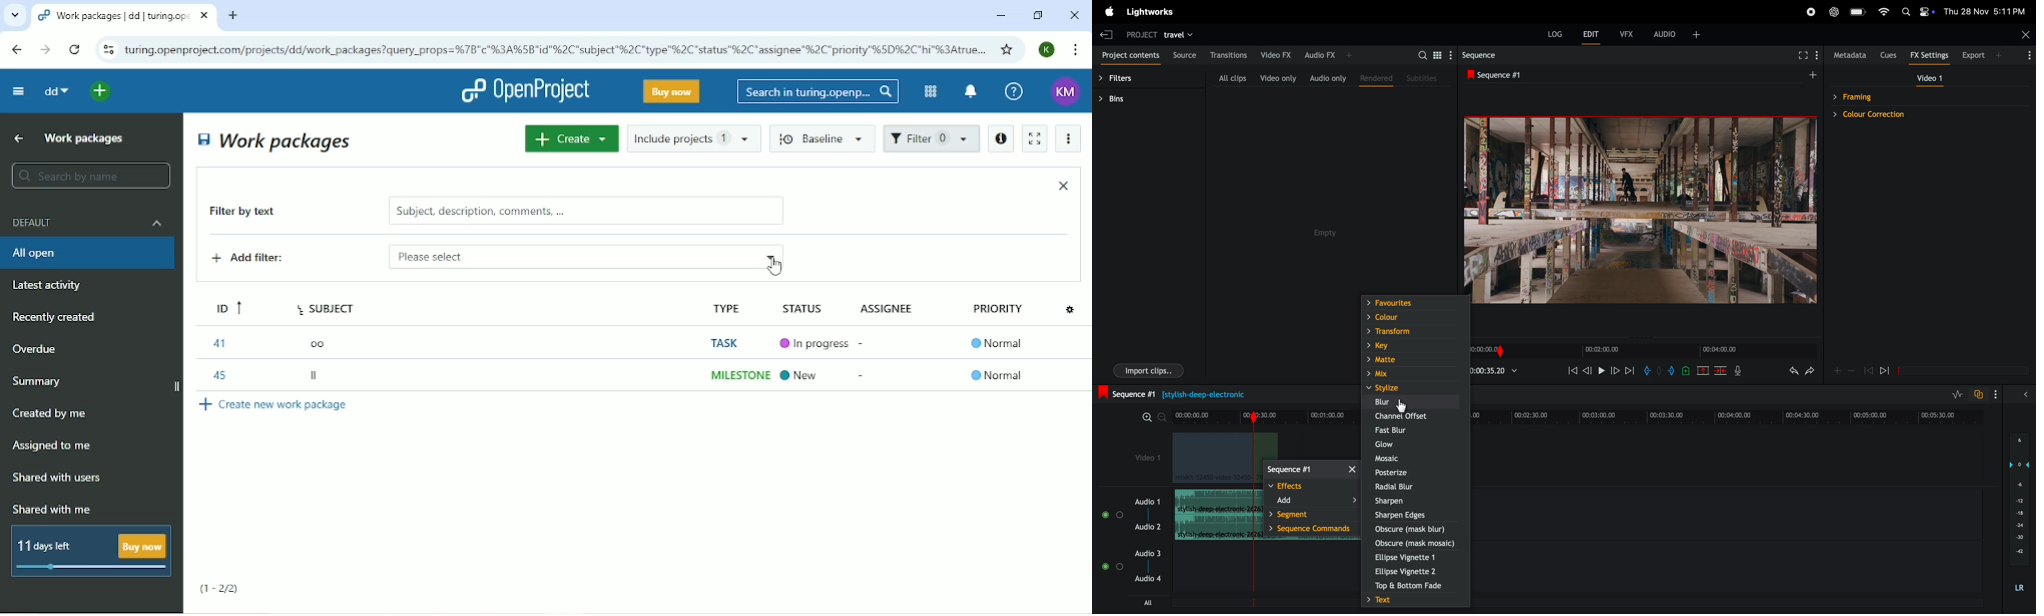 The image size is (2044, 616). I want to click on blur, so click(1413, 402).